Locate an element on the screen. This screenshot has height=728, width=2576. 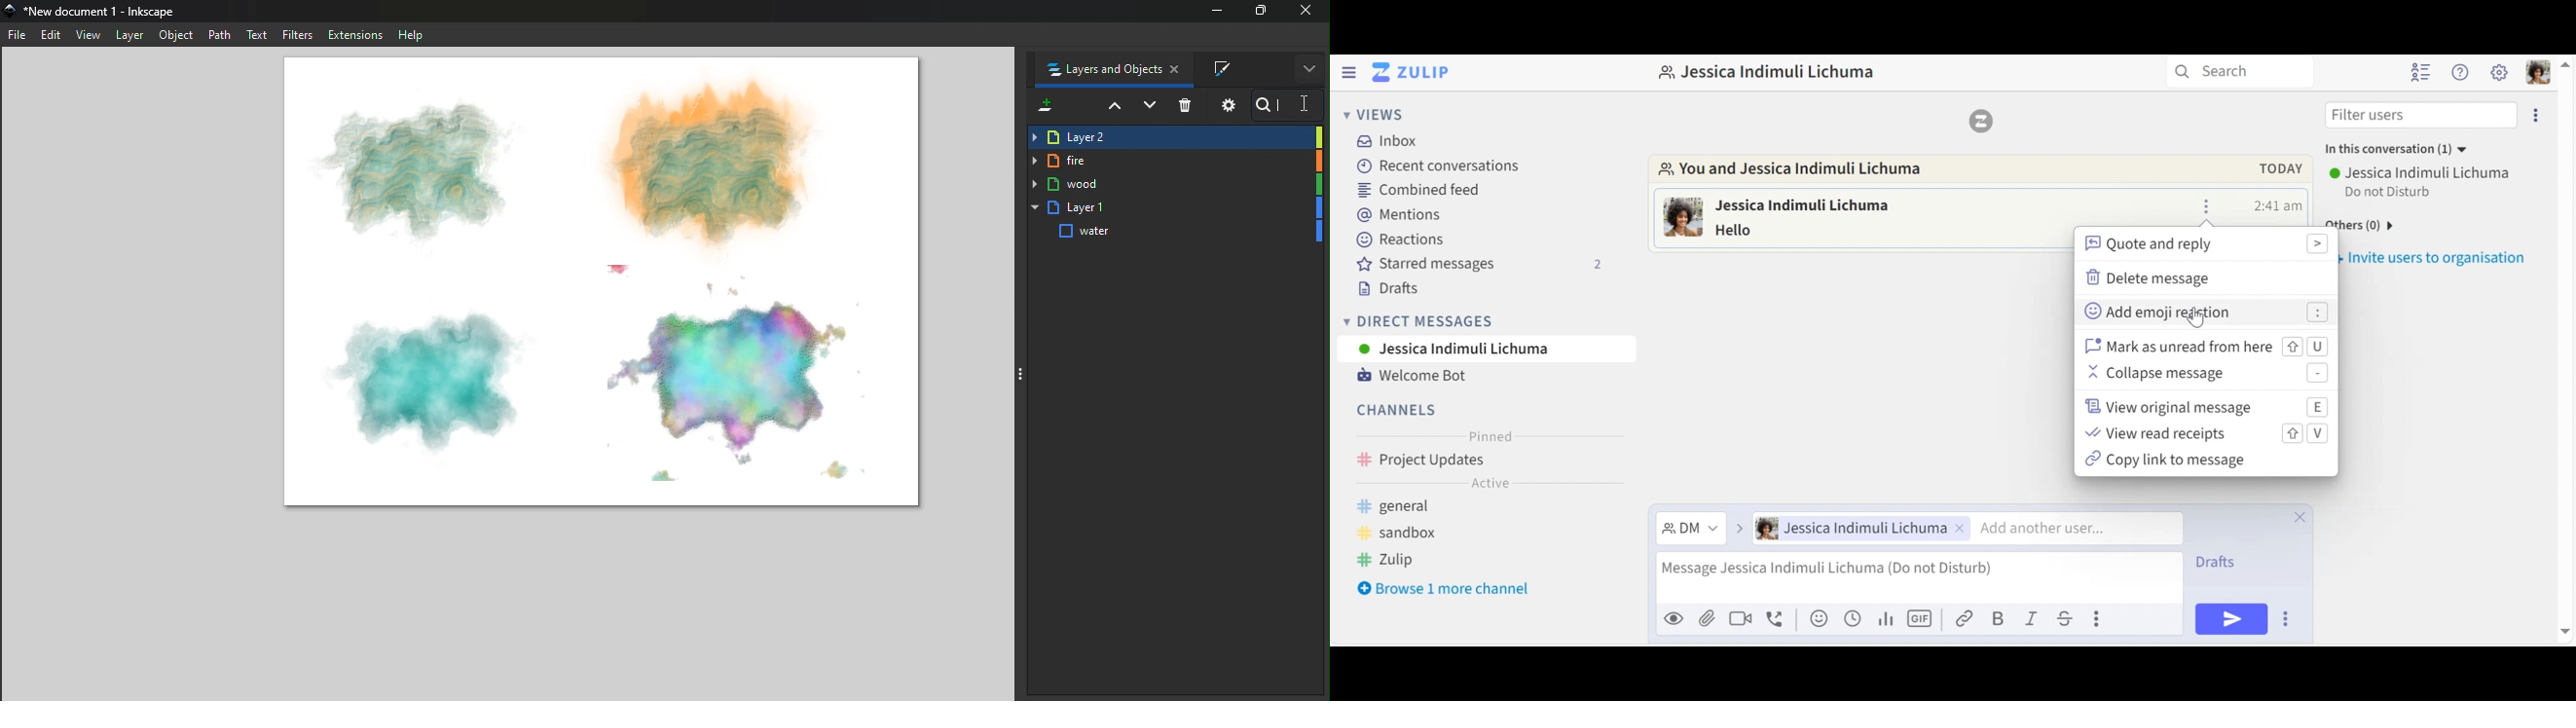
Hide Left Sidebar is located at coordinates (1348, 71).